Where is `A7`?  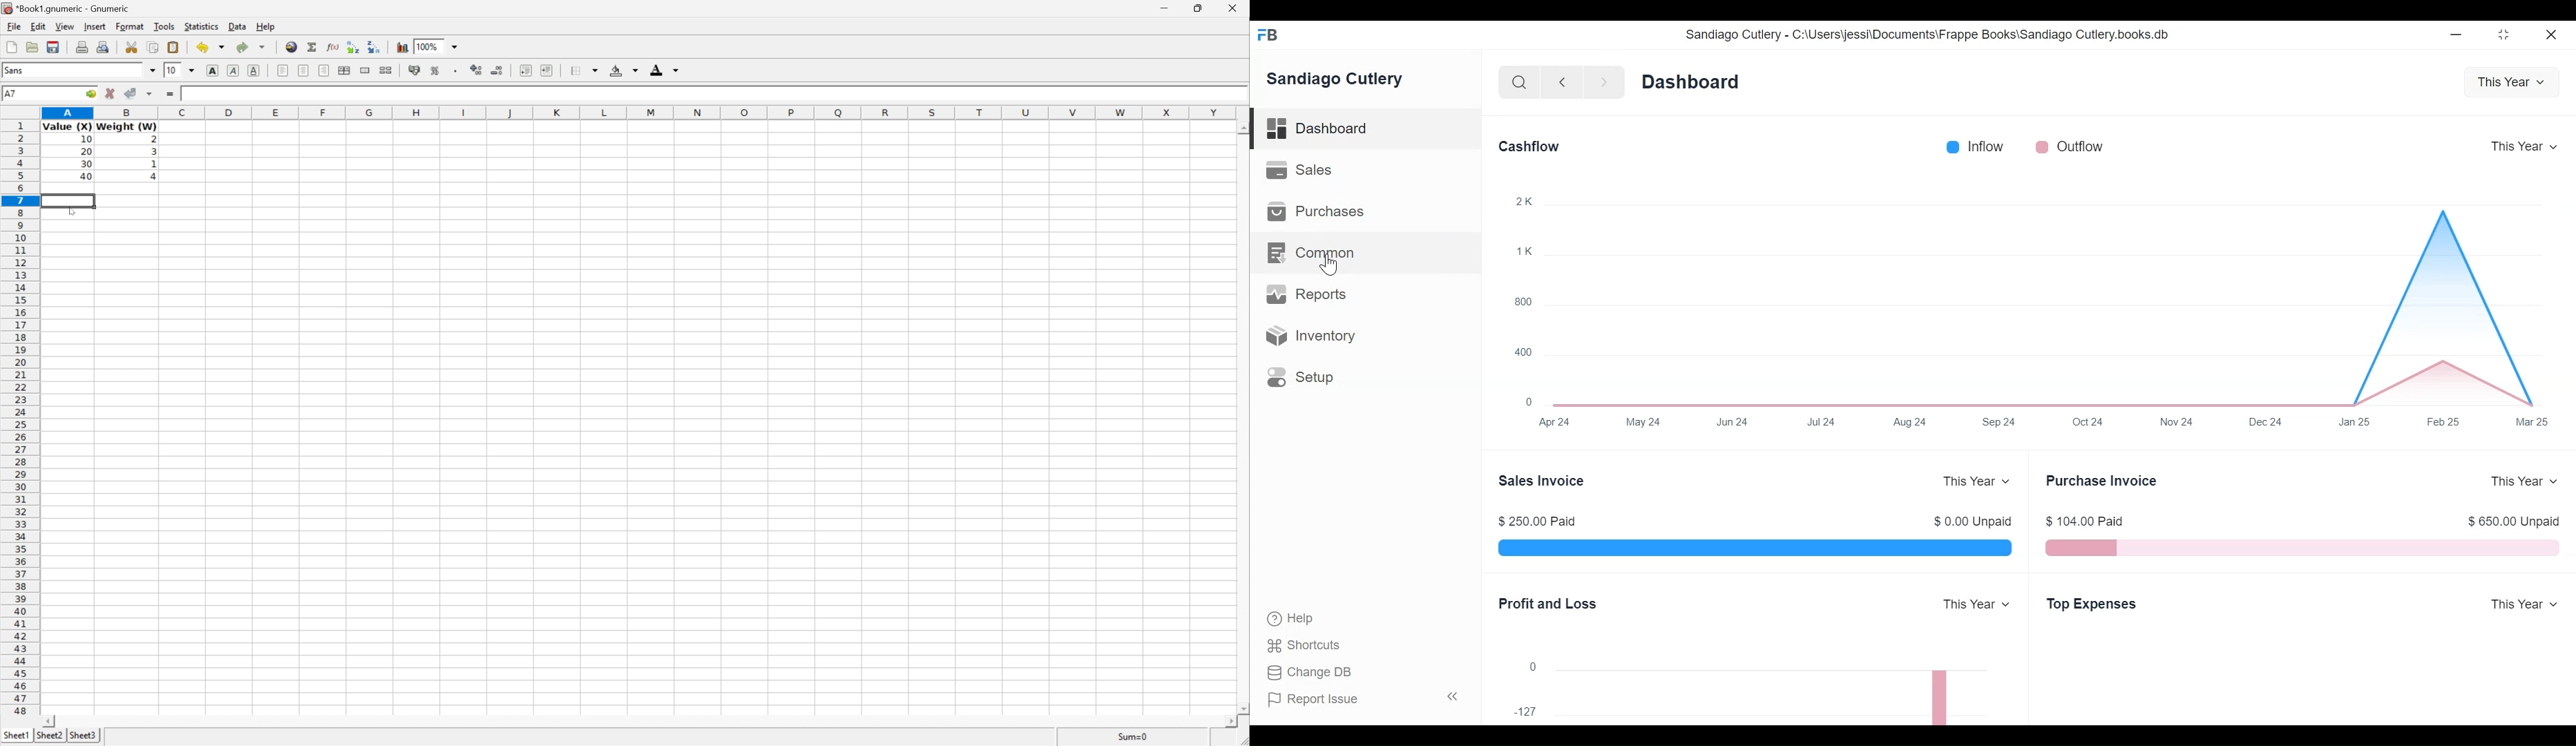
A7 is located at coordinates (9, 92).